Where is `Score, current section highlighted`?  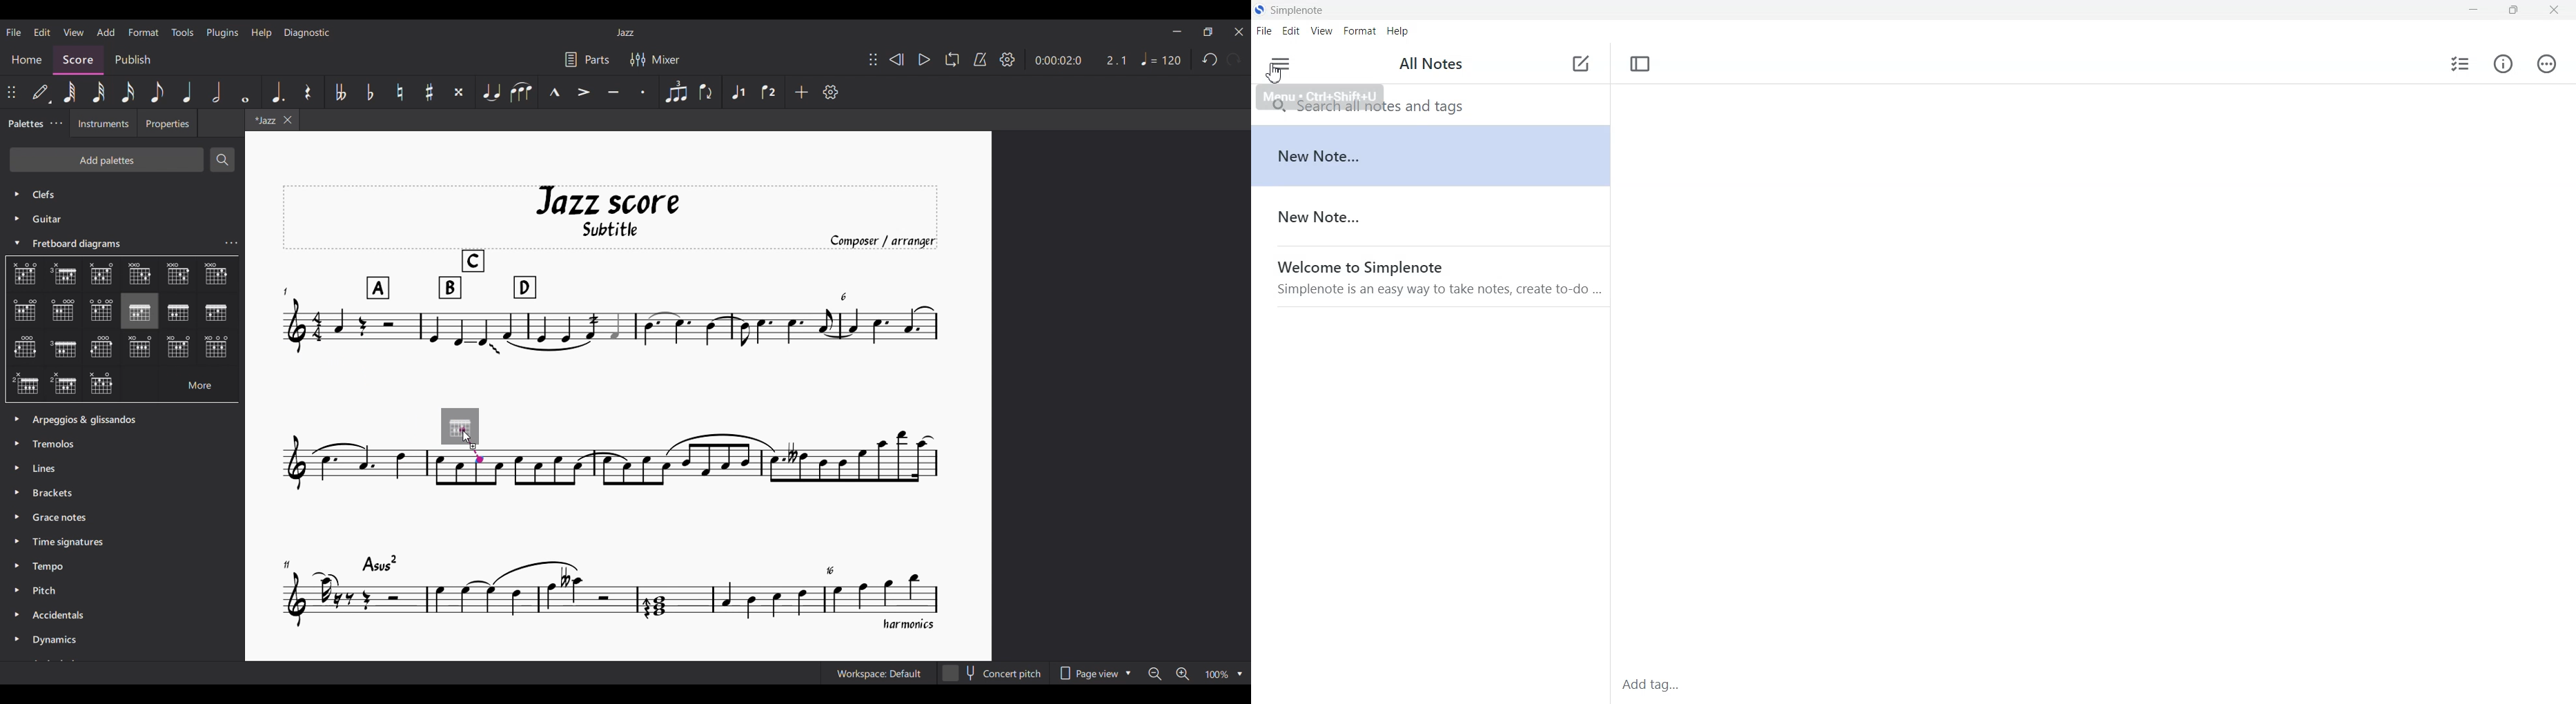 Score, current section highlighted is located at coordinates (79, 57).